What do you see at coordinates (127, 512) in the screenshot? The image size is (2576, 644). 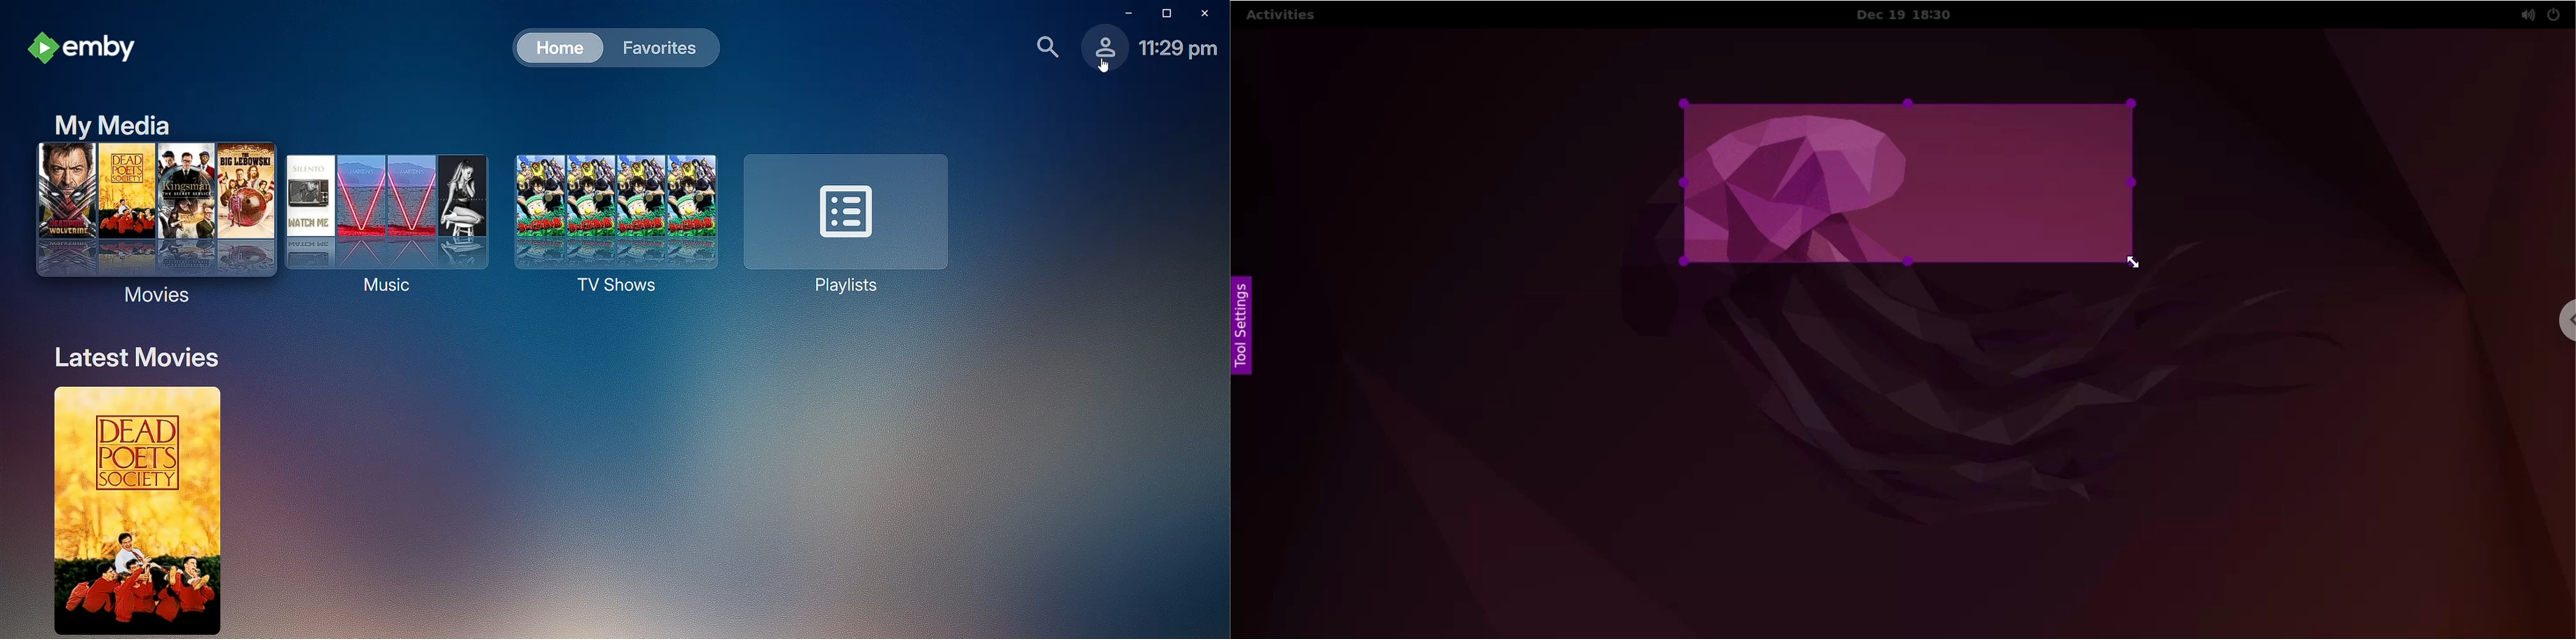 I see `Dead Poets Society` at bounding box center [127, 512].